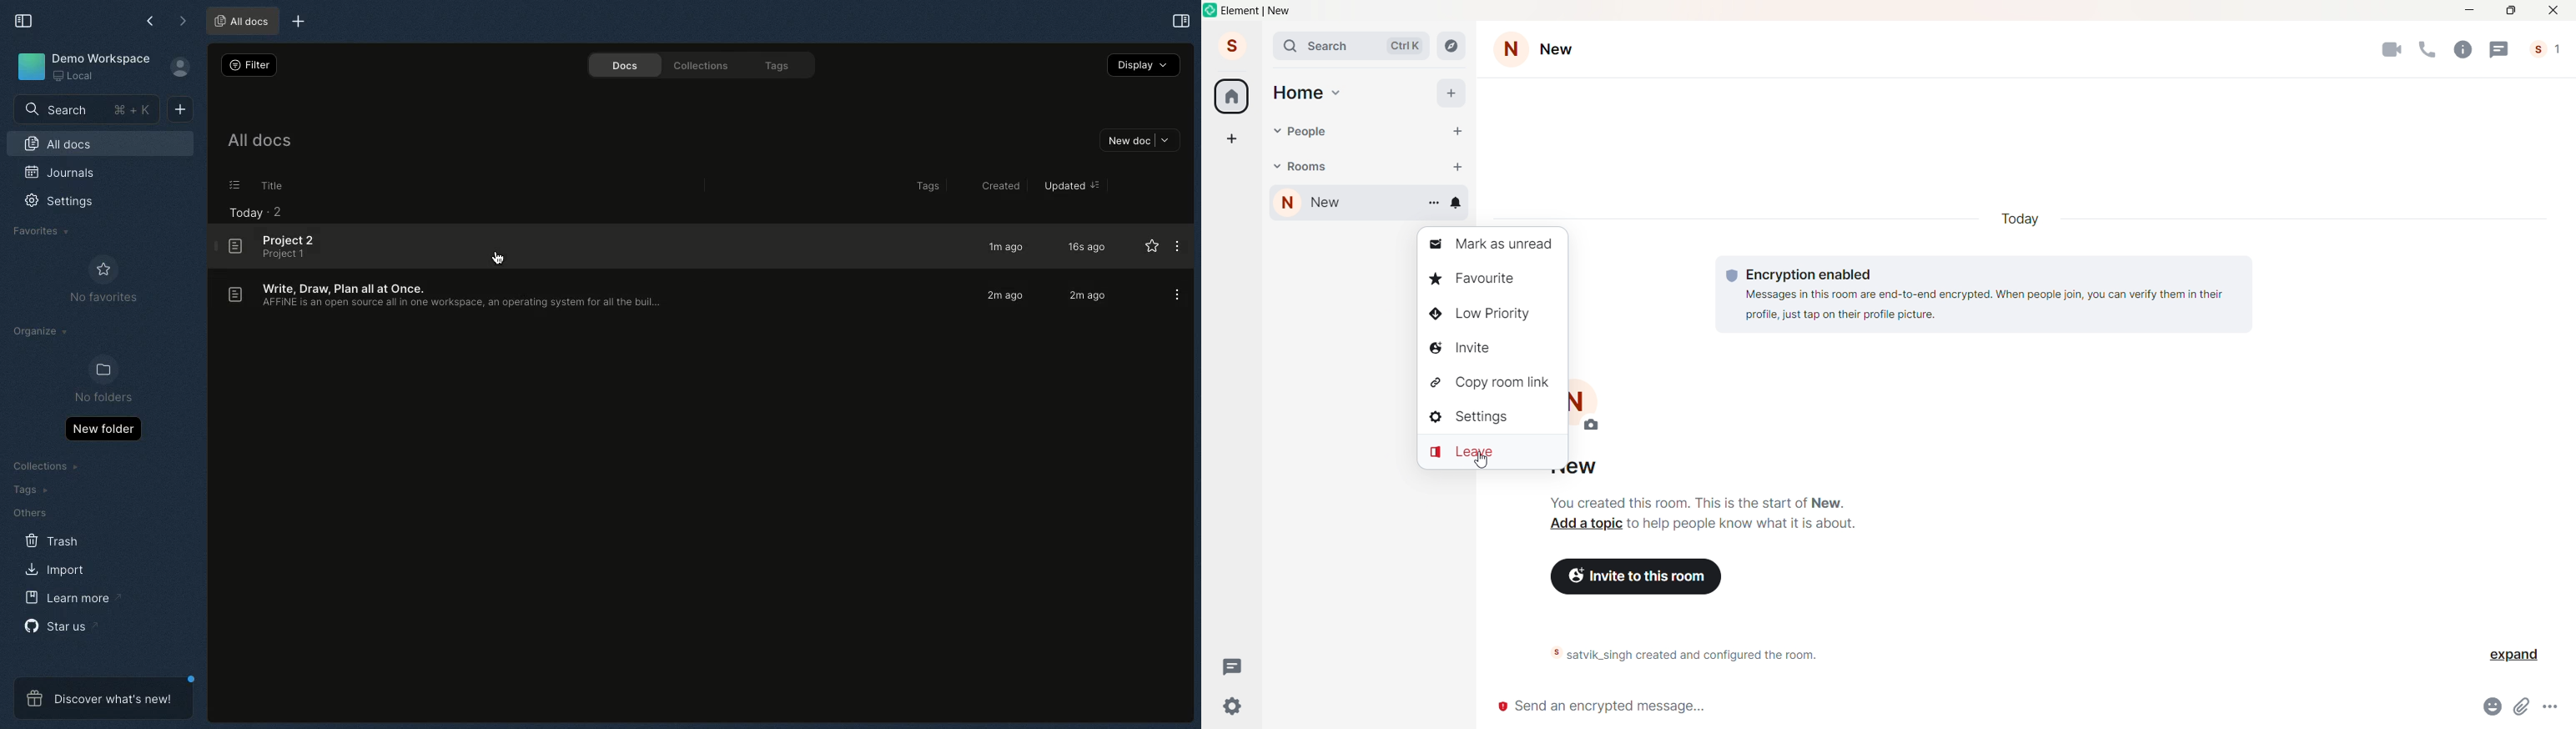 Image resolution: width=2576 pixels, height=756 pixels. I want to click on Invite, so click(1485, 347).